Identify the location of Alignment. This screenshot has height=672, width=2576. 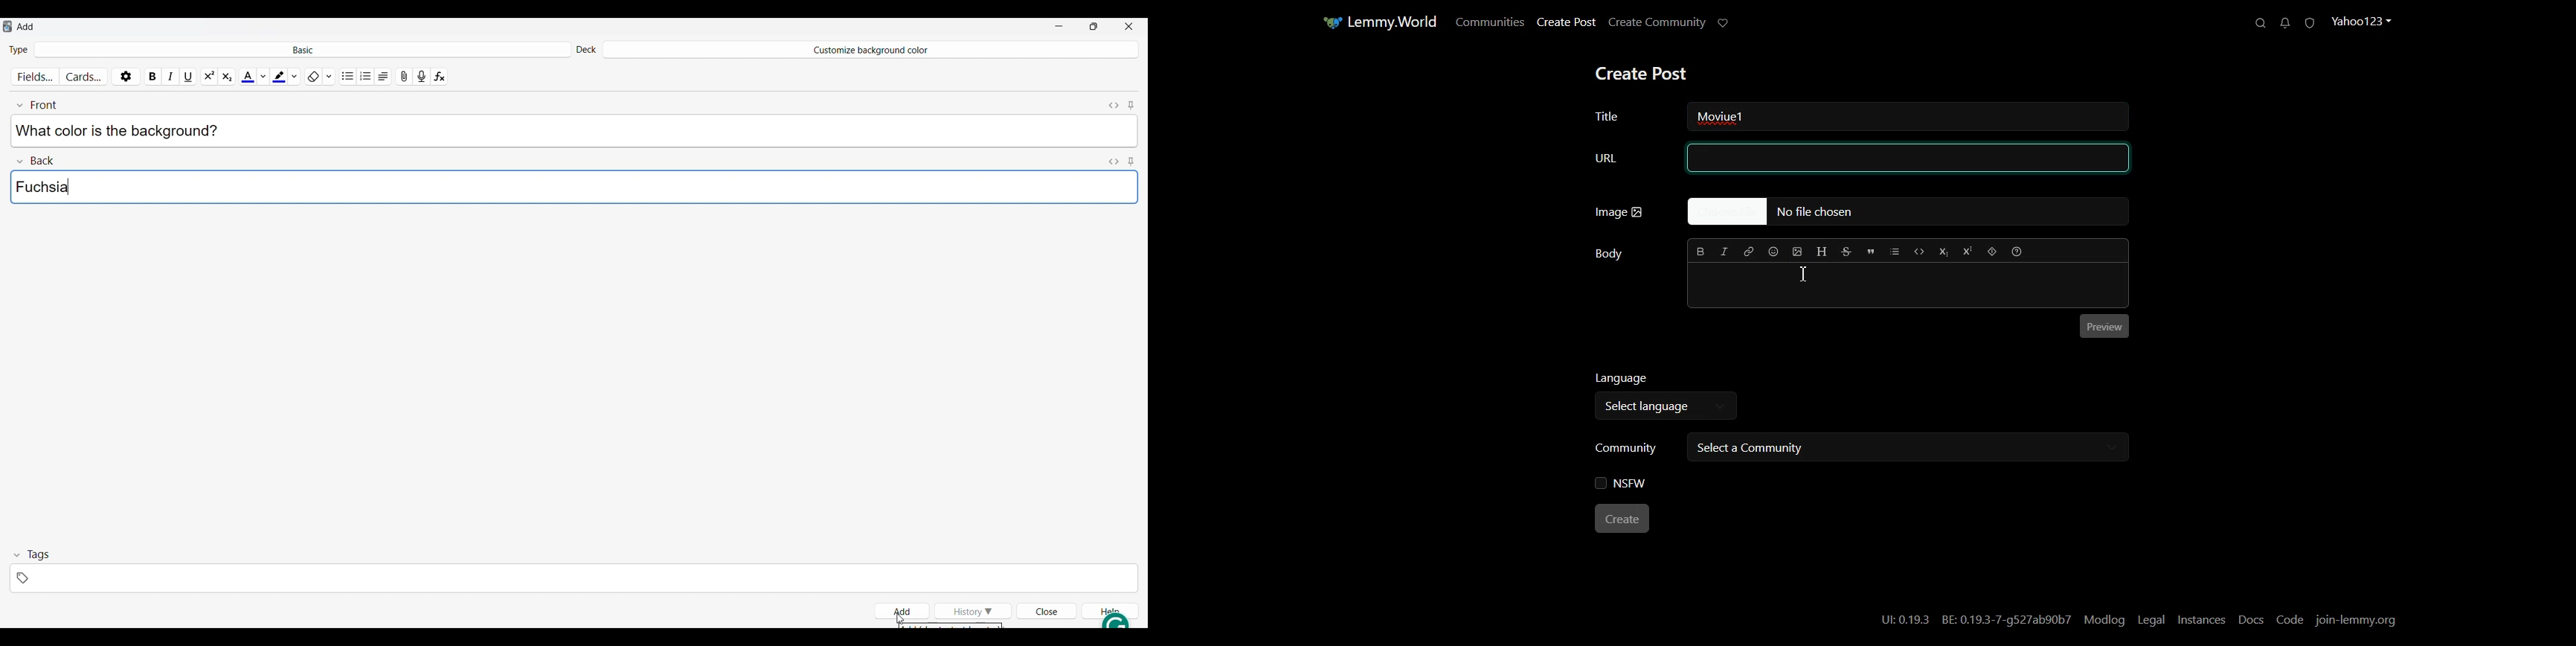
(383, 75).